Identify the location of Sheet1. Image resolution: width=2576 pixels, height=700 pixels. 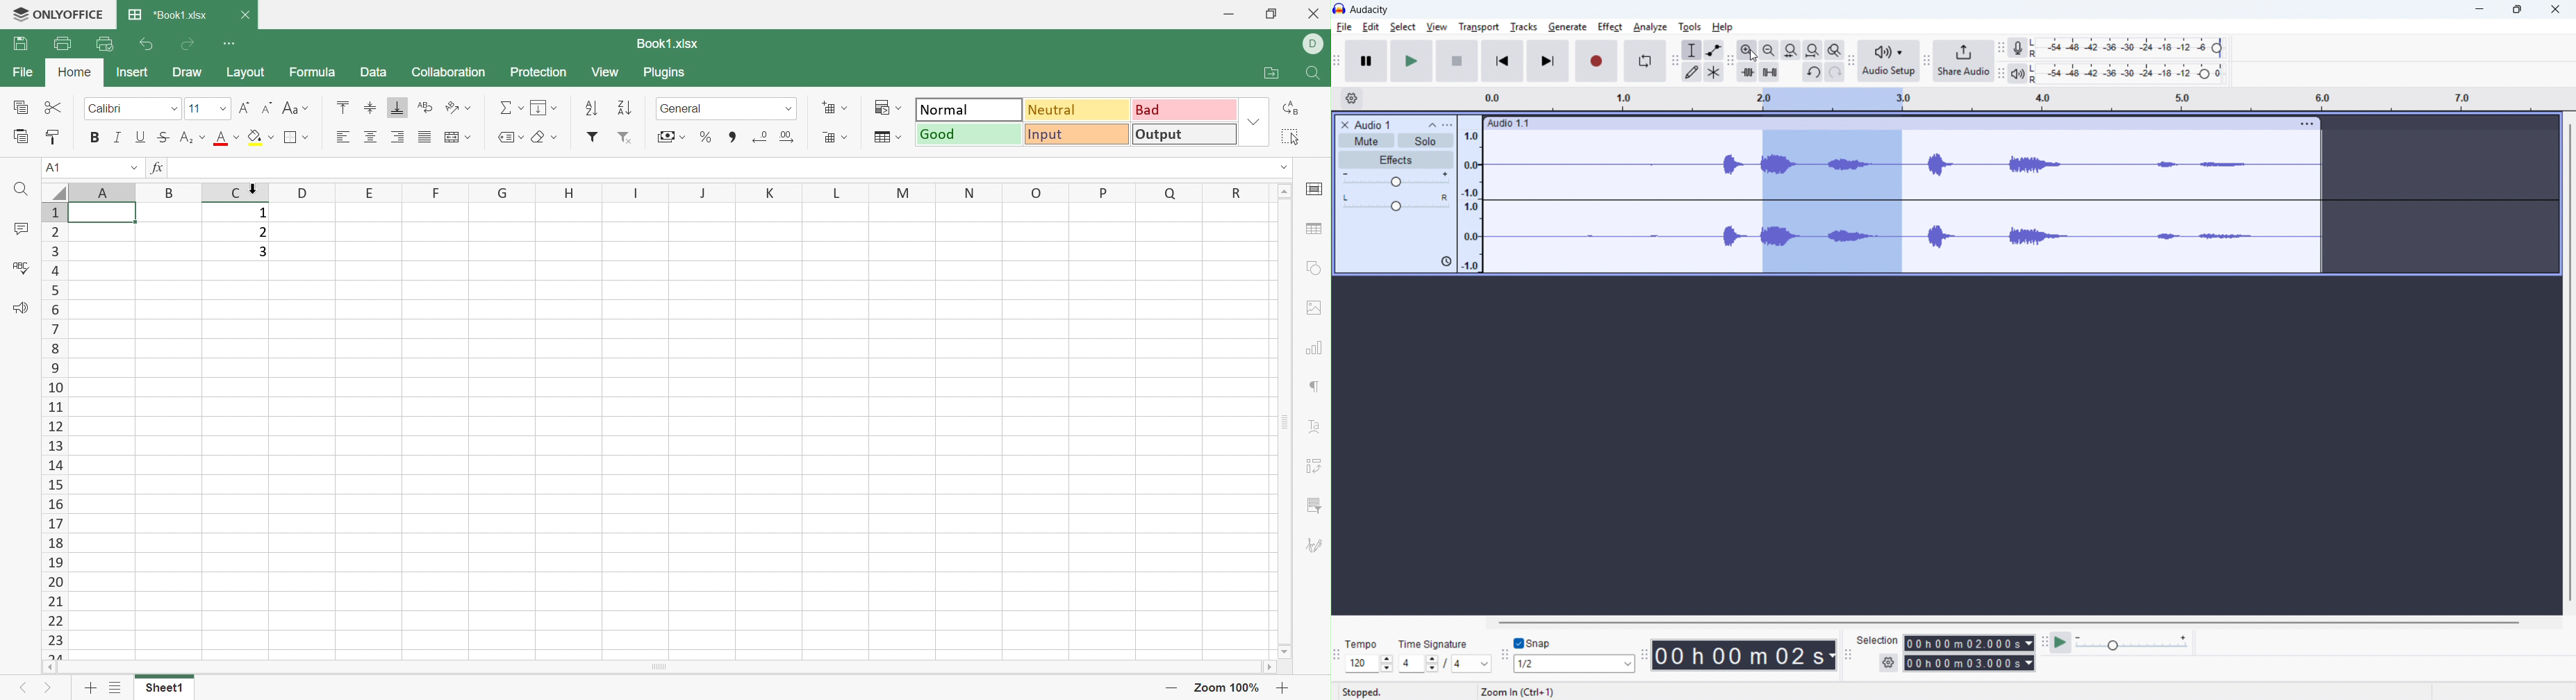
(167, 691).